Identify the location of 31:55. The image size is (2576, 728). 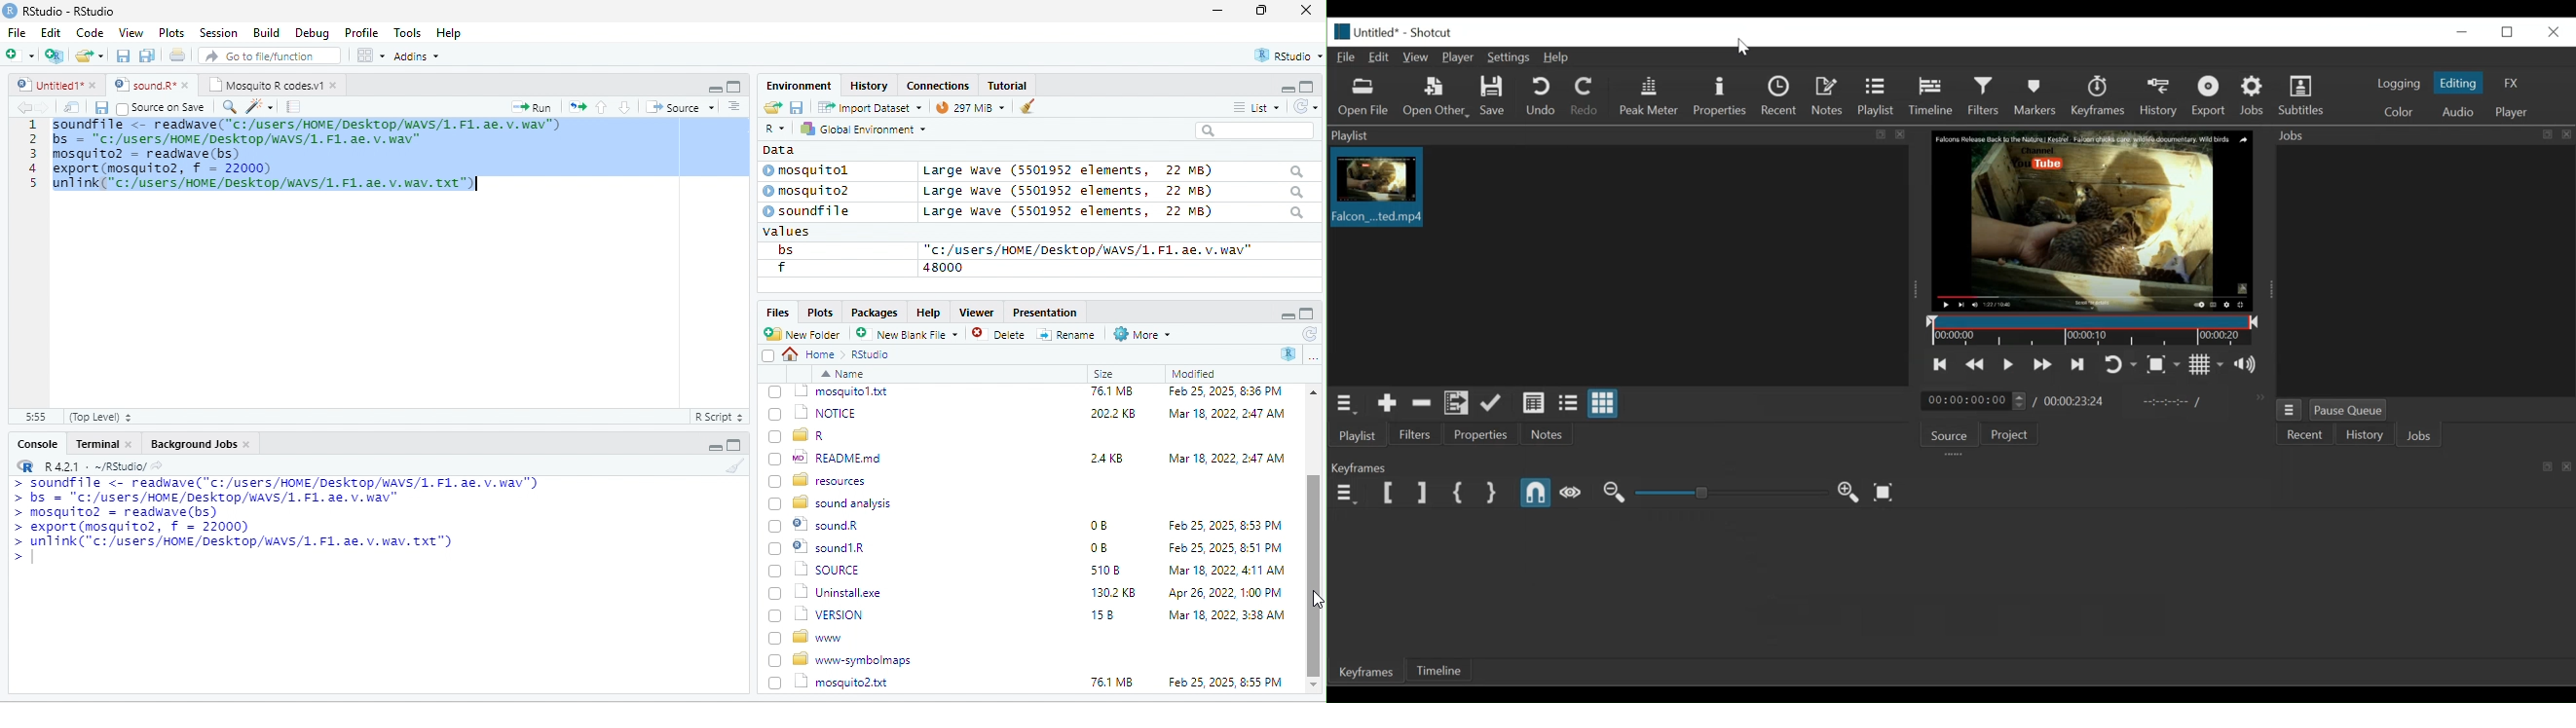
(33, 417).